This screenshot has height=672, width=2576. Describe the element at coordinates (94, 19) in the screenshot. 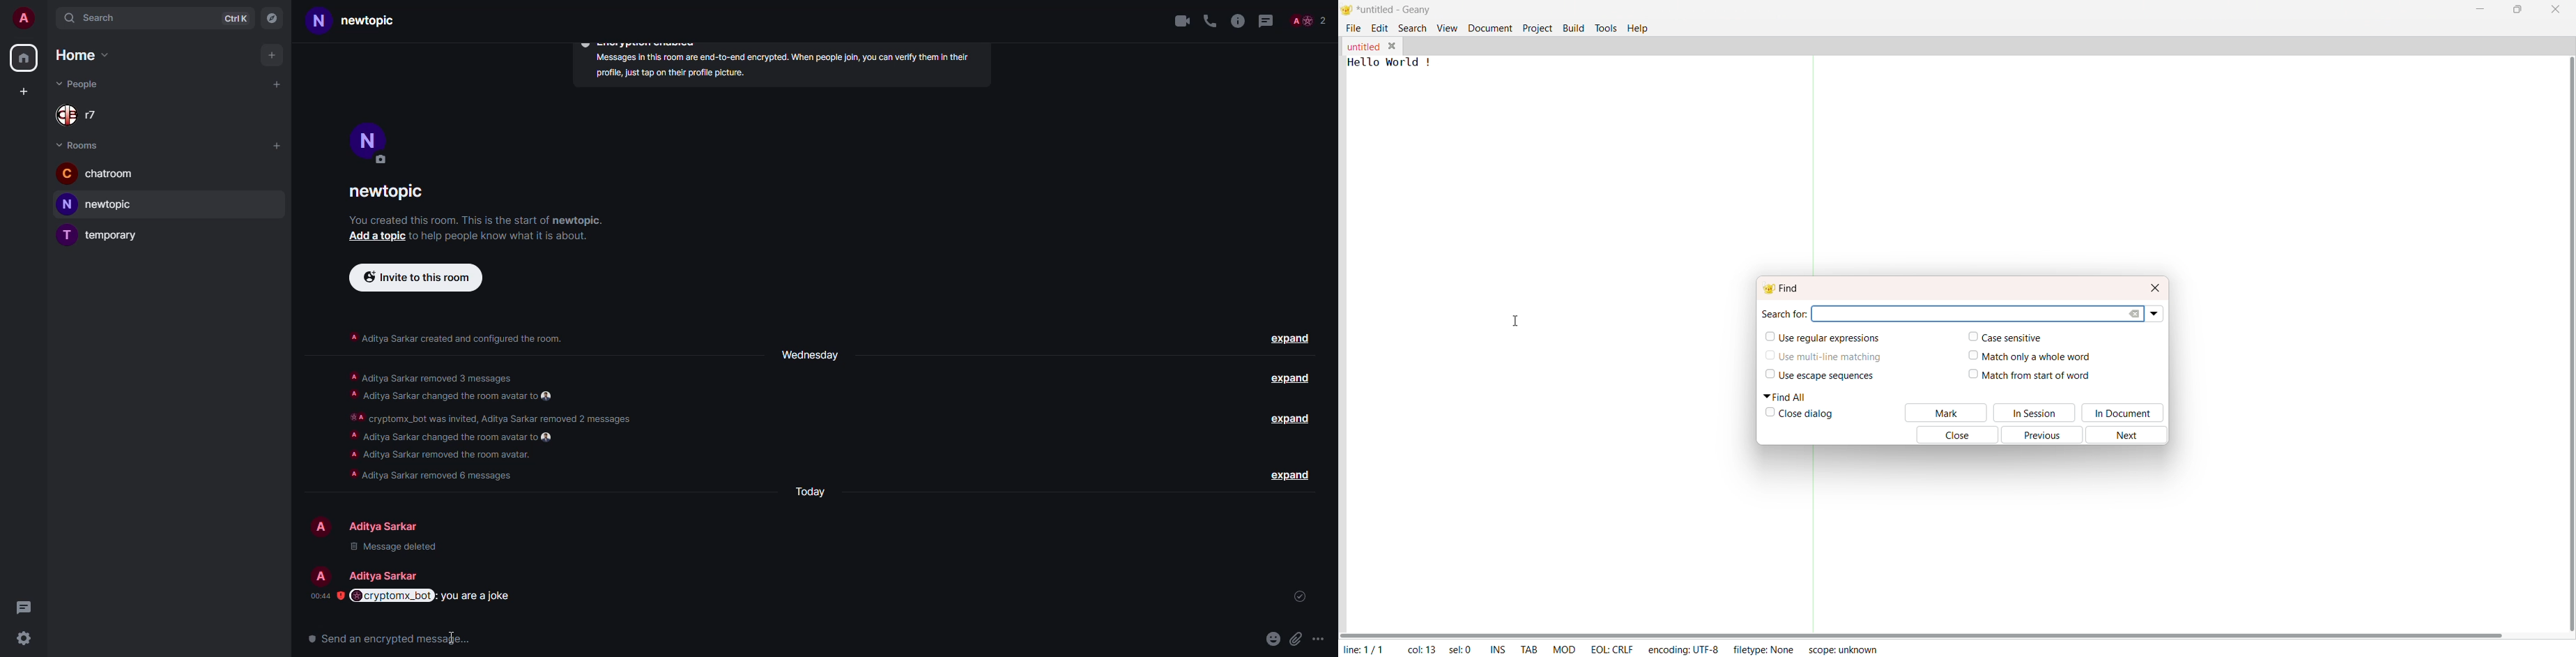

I see `search` at that location.